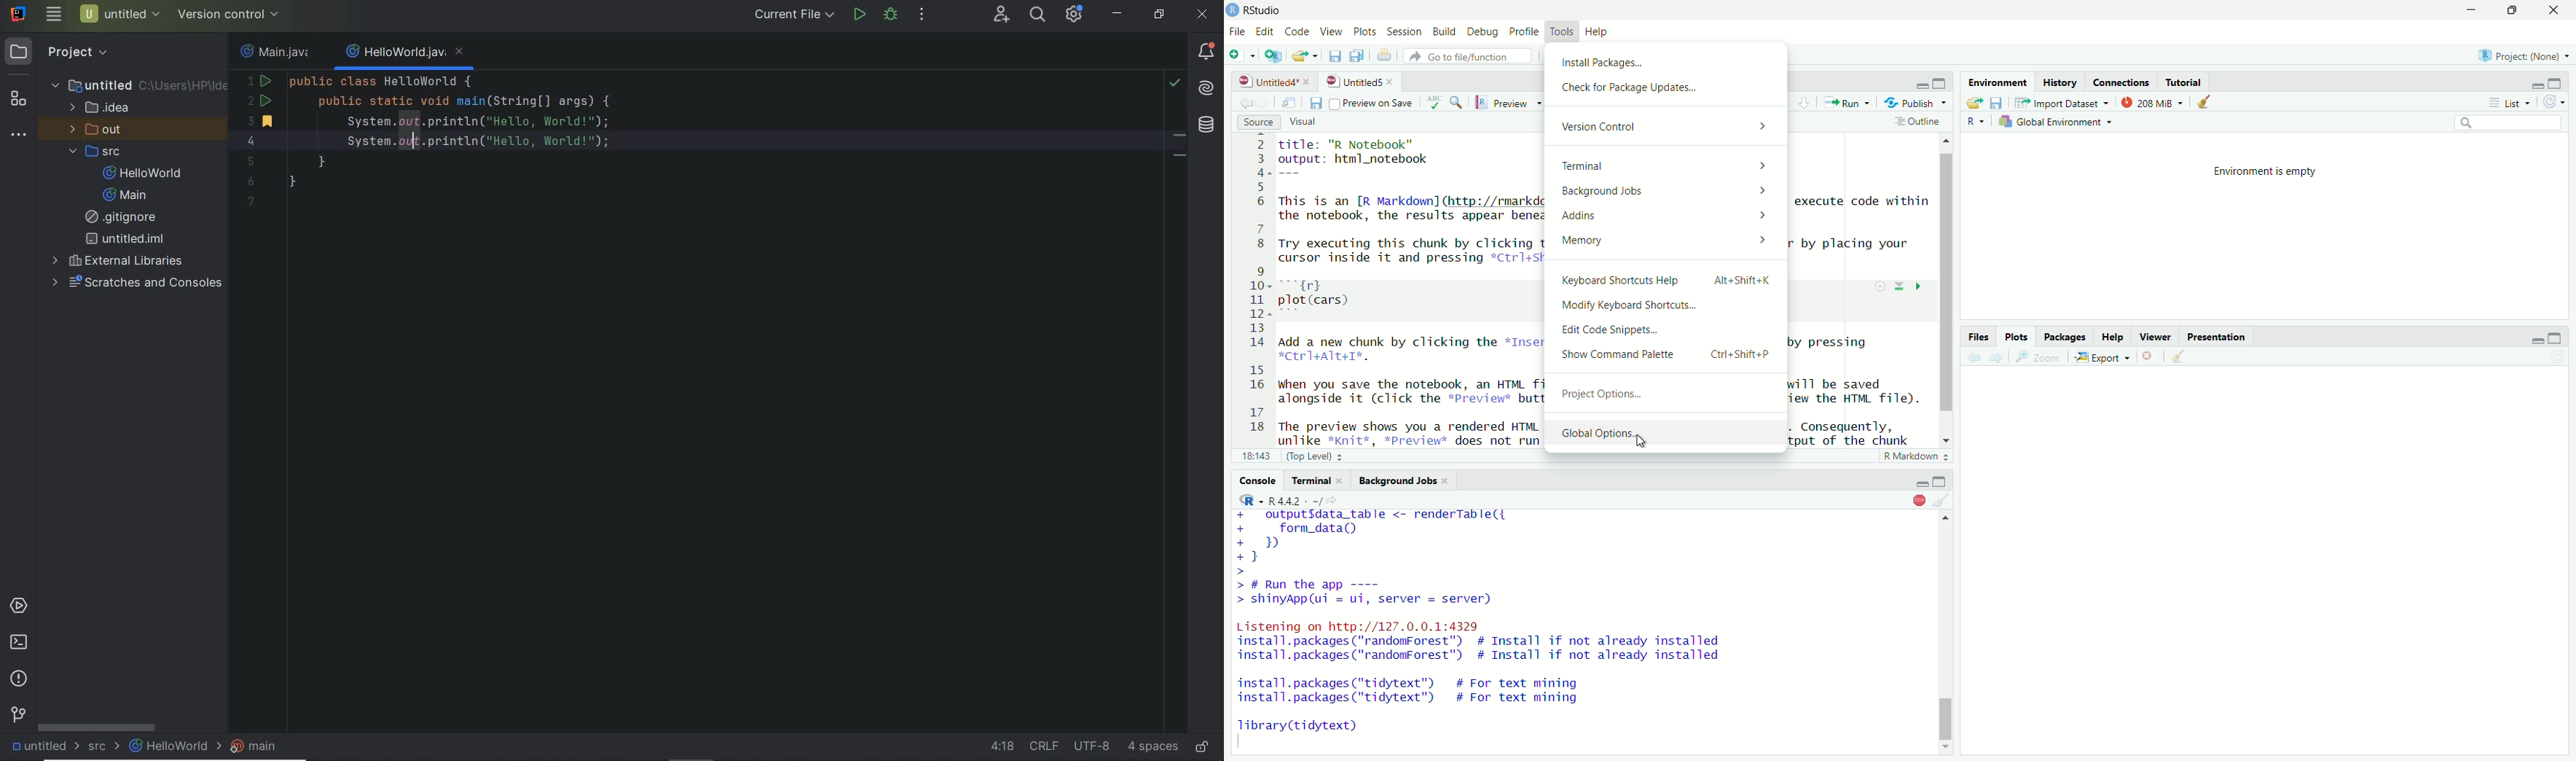 The height and width of the screenshot is (784, 2576). I want to click on search, so click(1036, 16).